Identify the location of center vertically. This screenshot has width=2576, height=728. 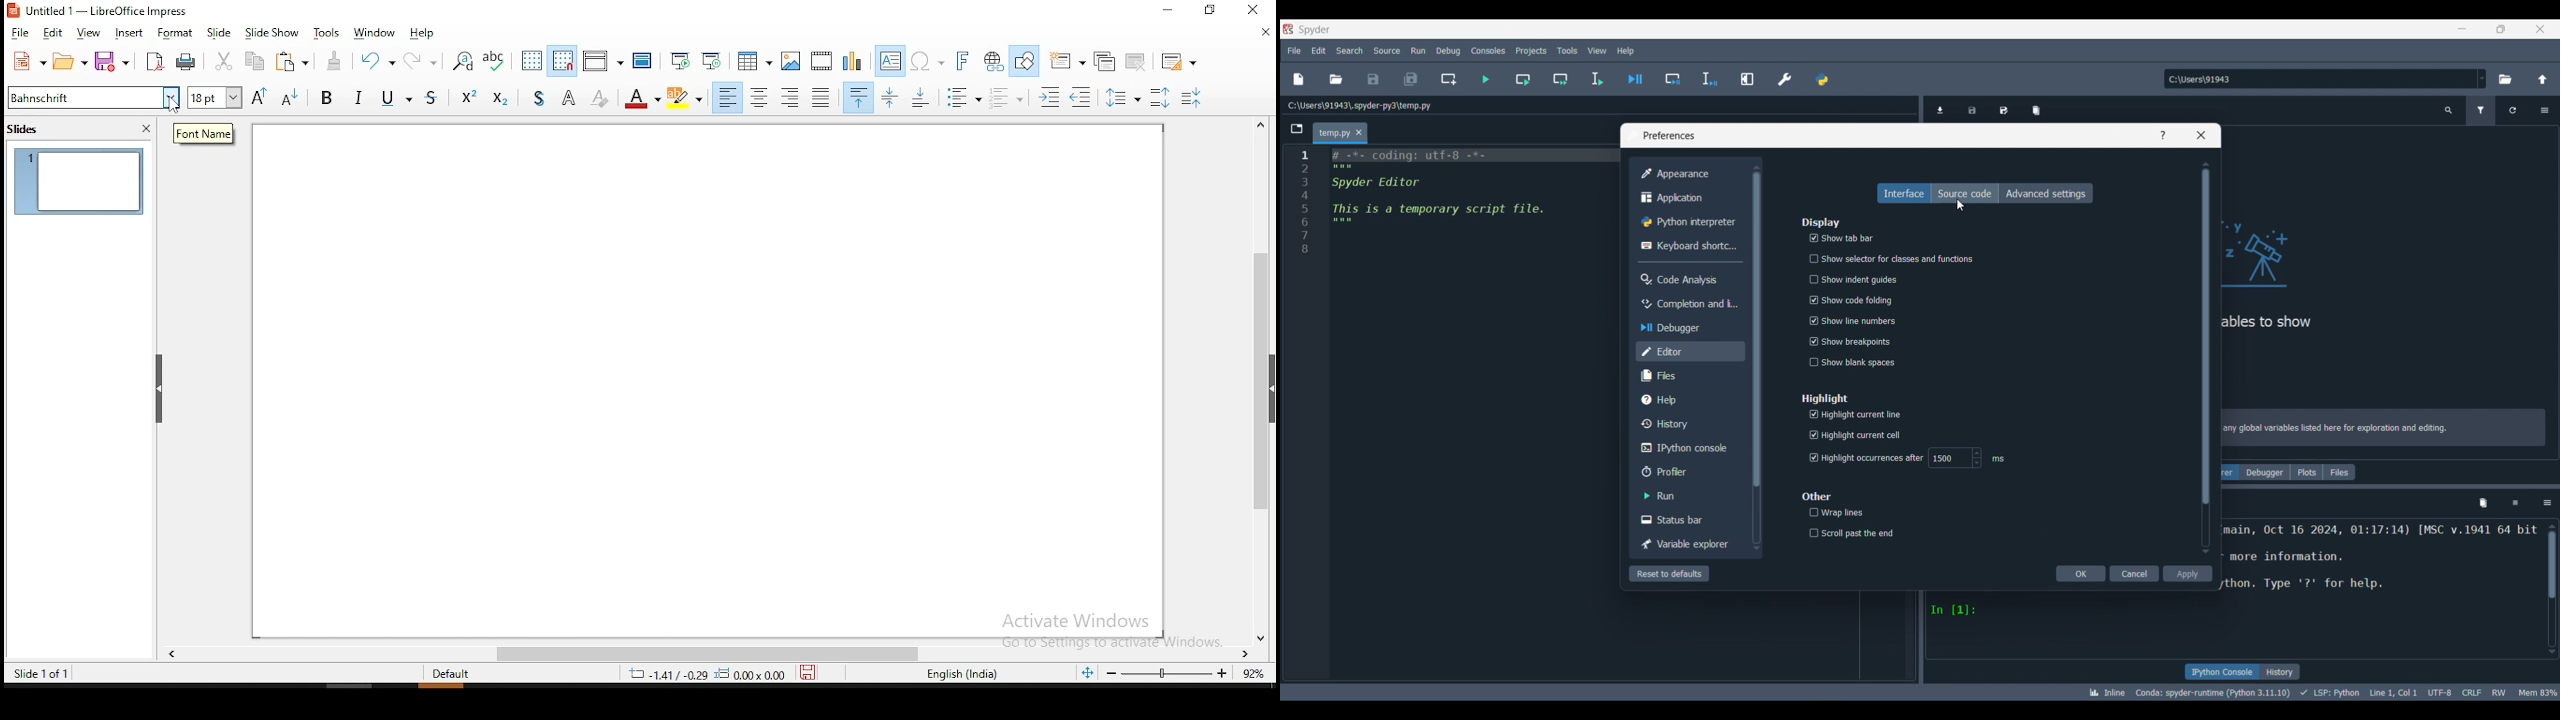
(891, 96).